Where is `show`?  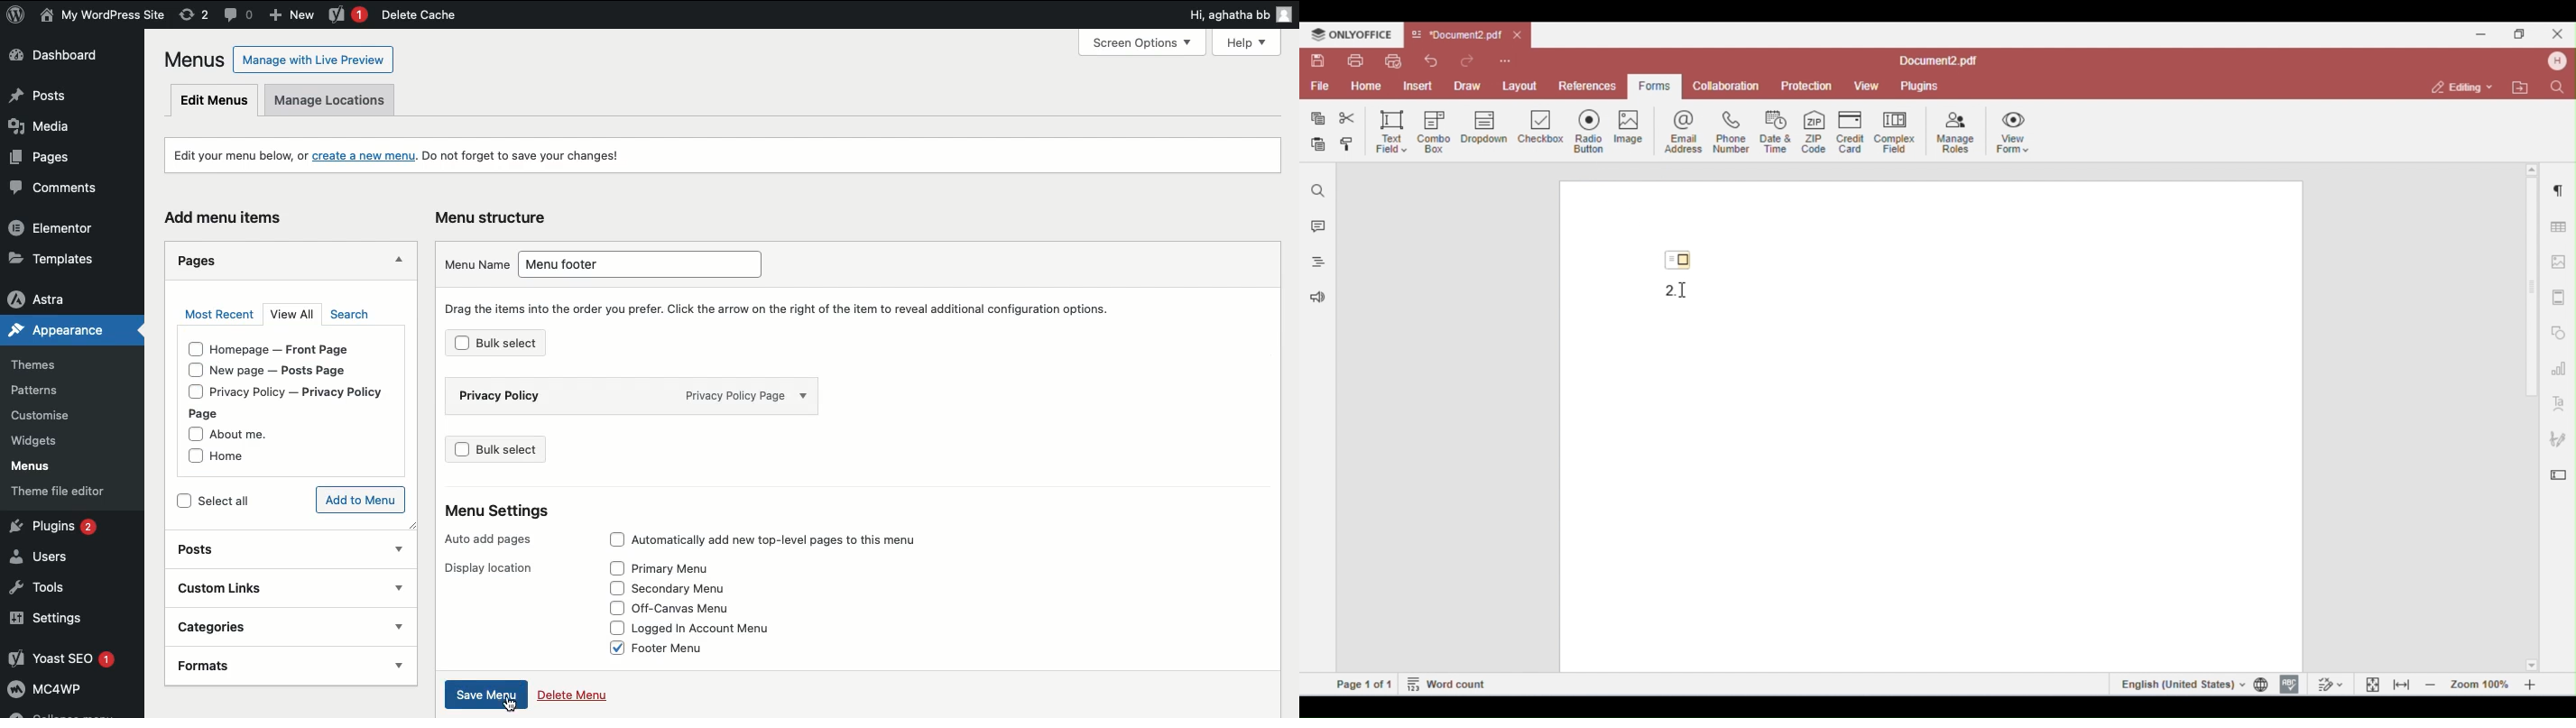 show is located at coordinates (398, 626).